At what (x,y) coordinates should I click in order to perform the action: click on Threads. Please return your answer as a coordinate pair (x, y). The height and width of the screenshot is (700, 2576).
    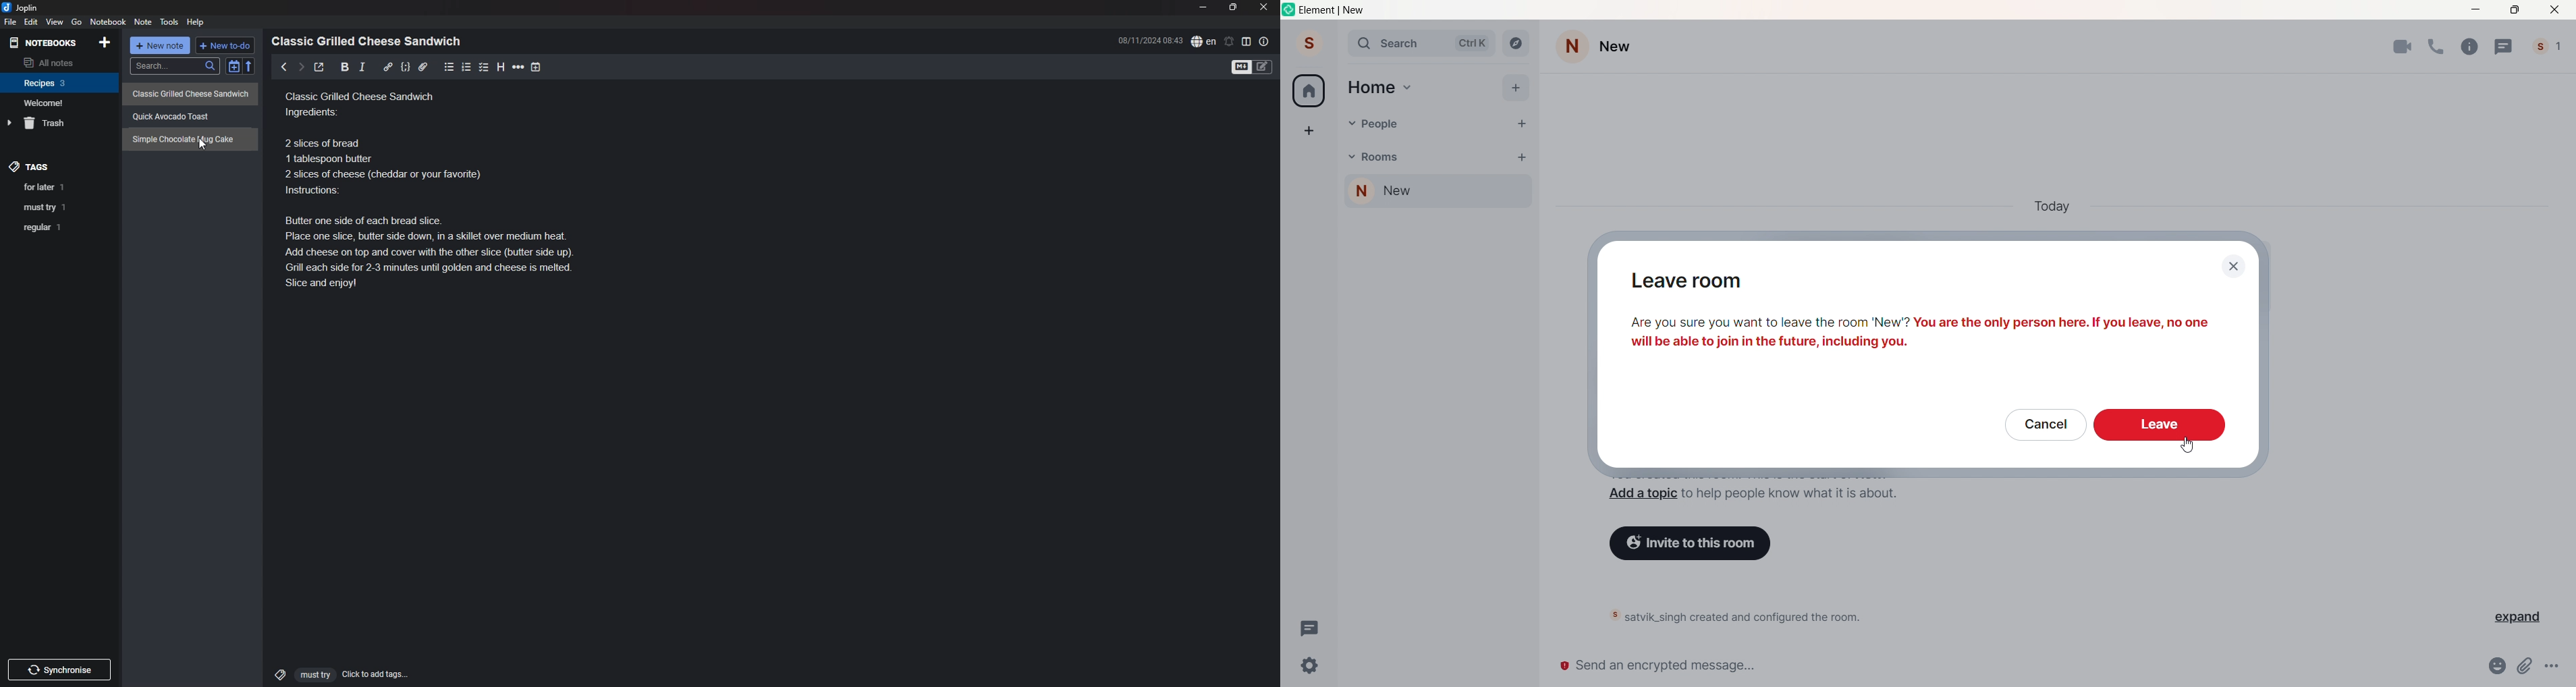
    Looking at the image, I should click on (2505, 45).